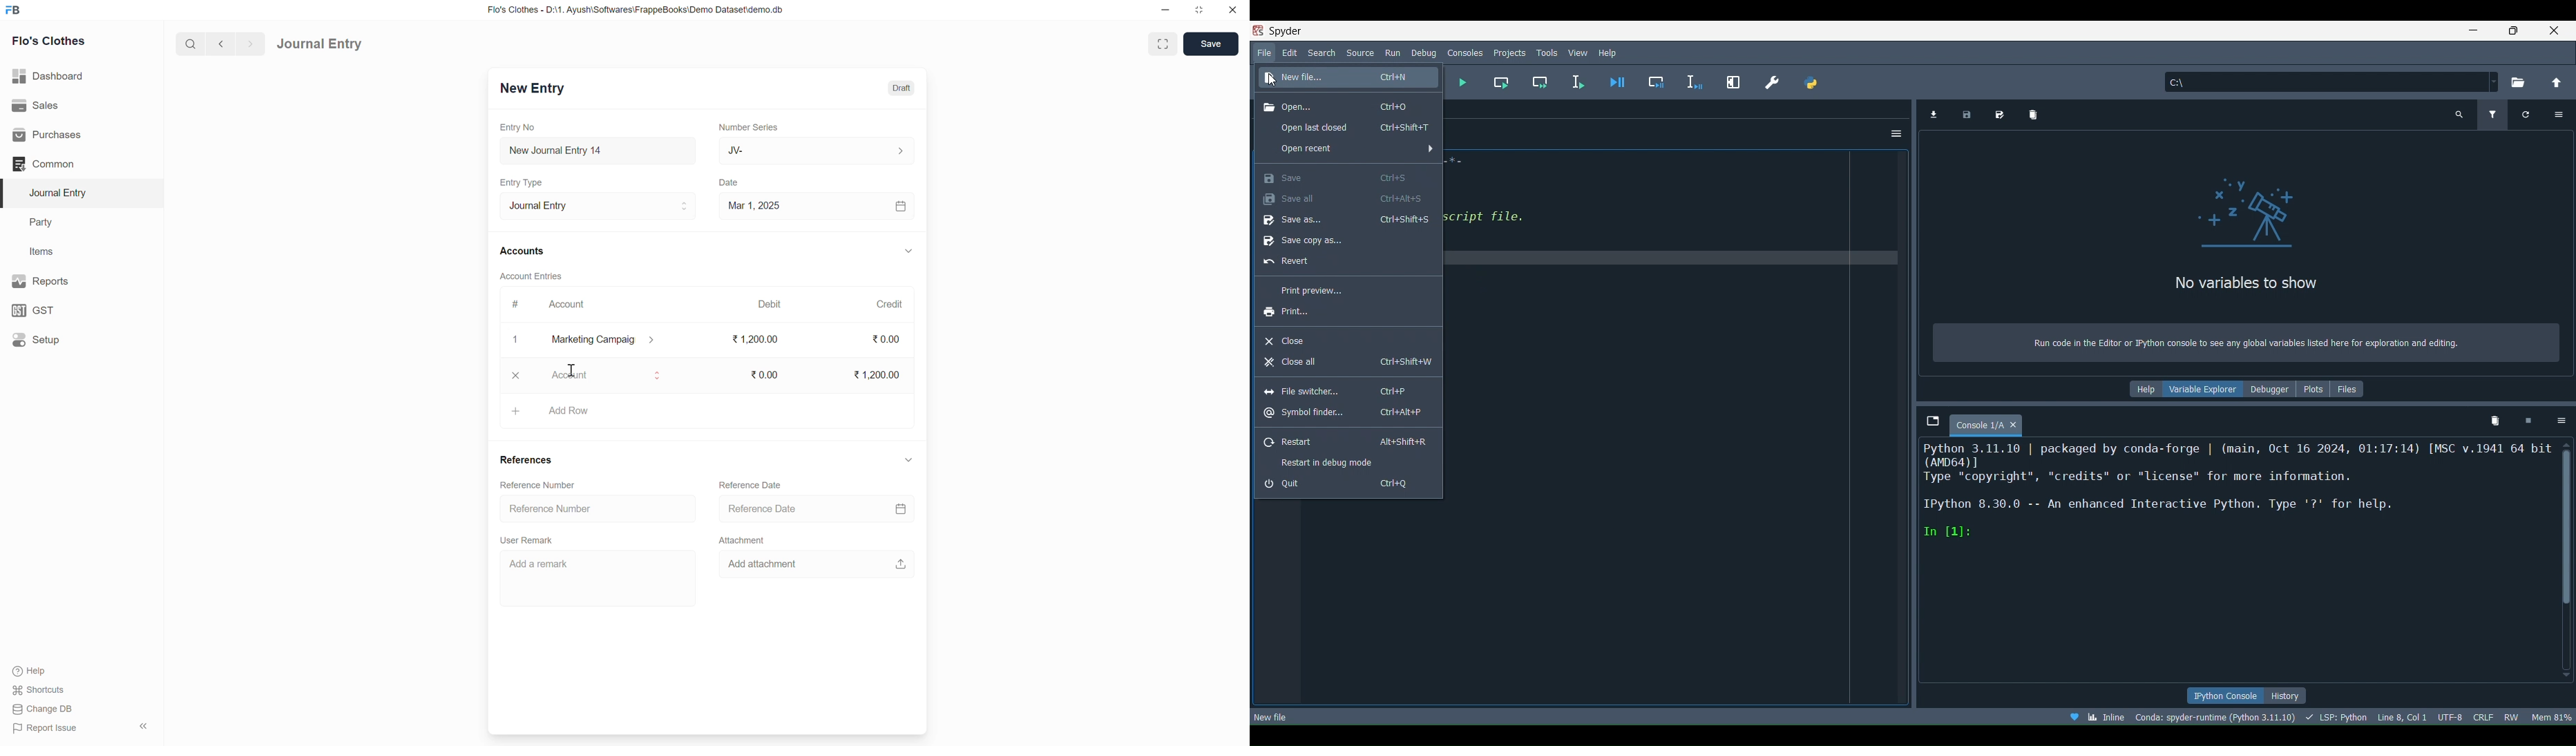  What do you see at coordinates (817, 150) in the screenshot?
I see `JV-` at bounding box center [817, 150].